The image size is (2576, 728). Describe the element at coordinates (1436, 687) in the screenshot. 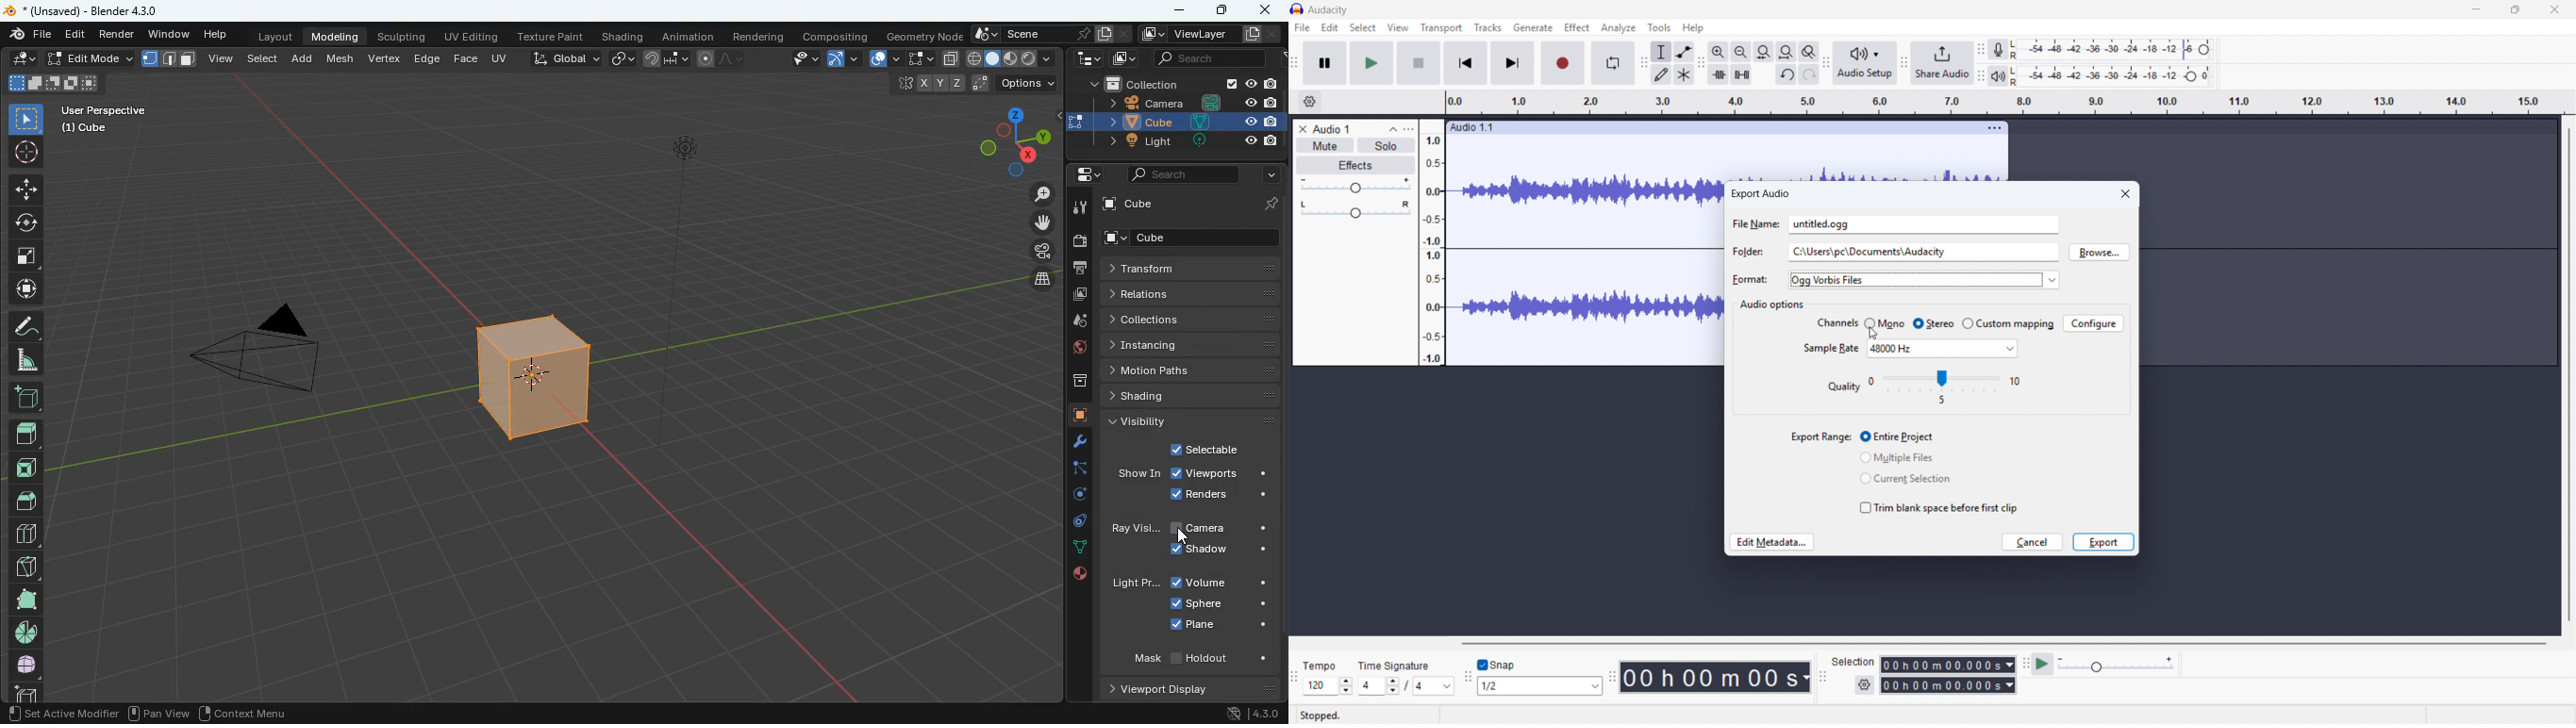

I see `Set time signature ` at that location.